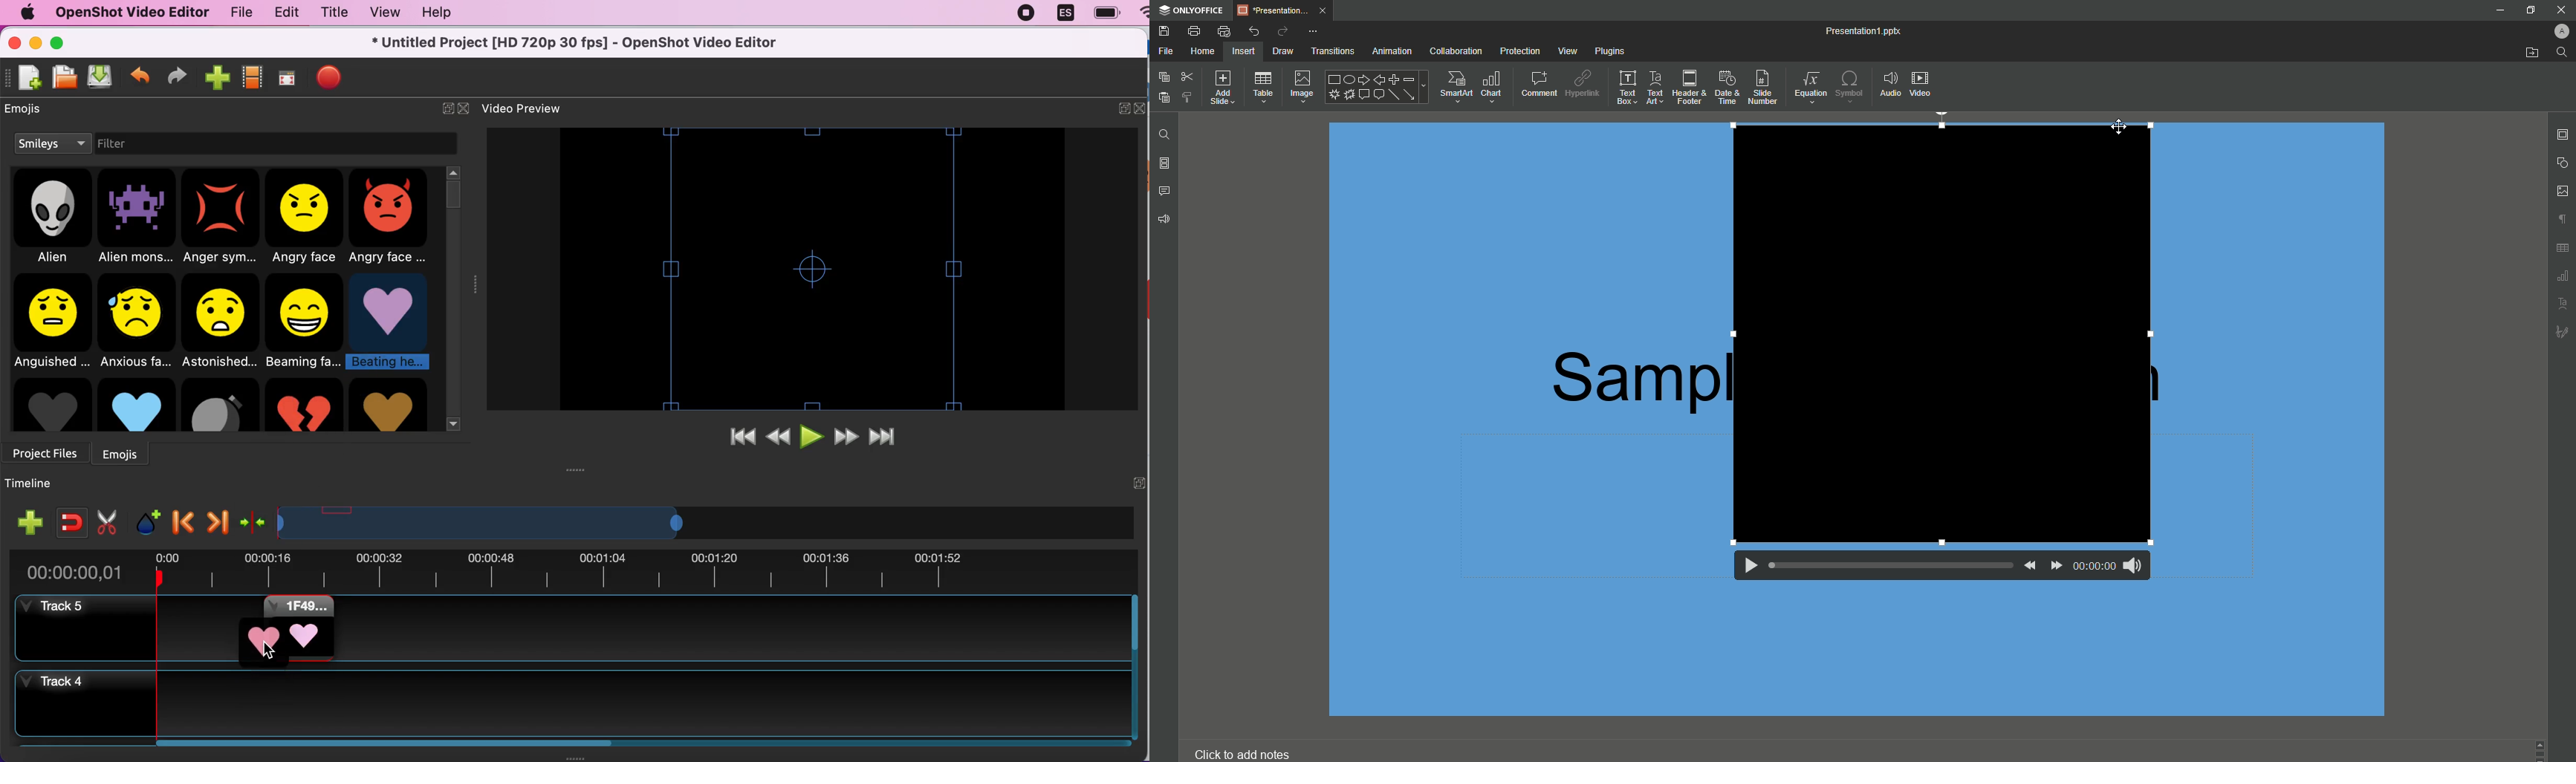 The image size is (2576, 784). I want to click on rewind, so click(778, 437).